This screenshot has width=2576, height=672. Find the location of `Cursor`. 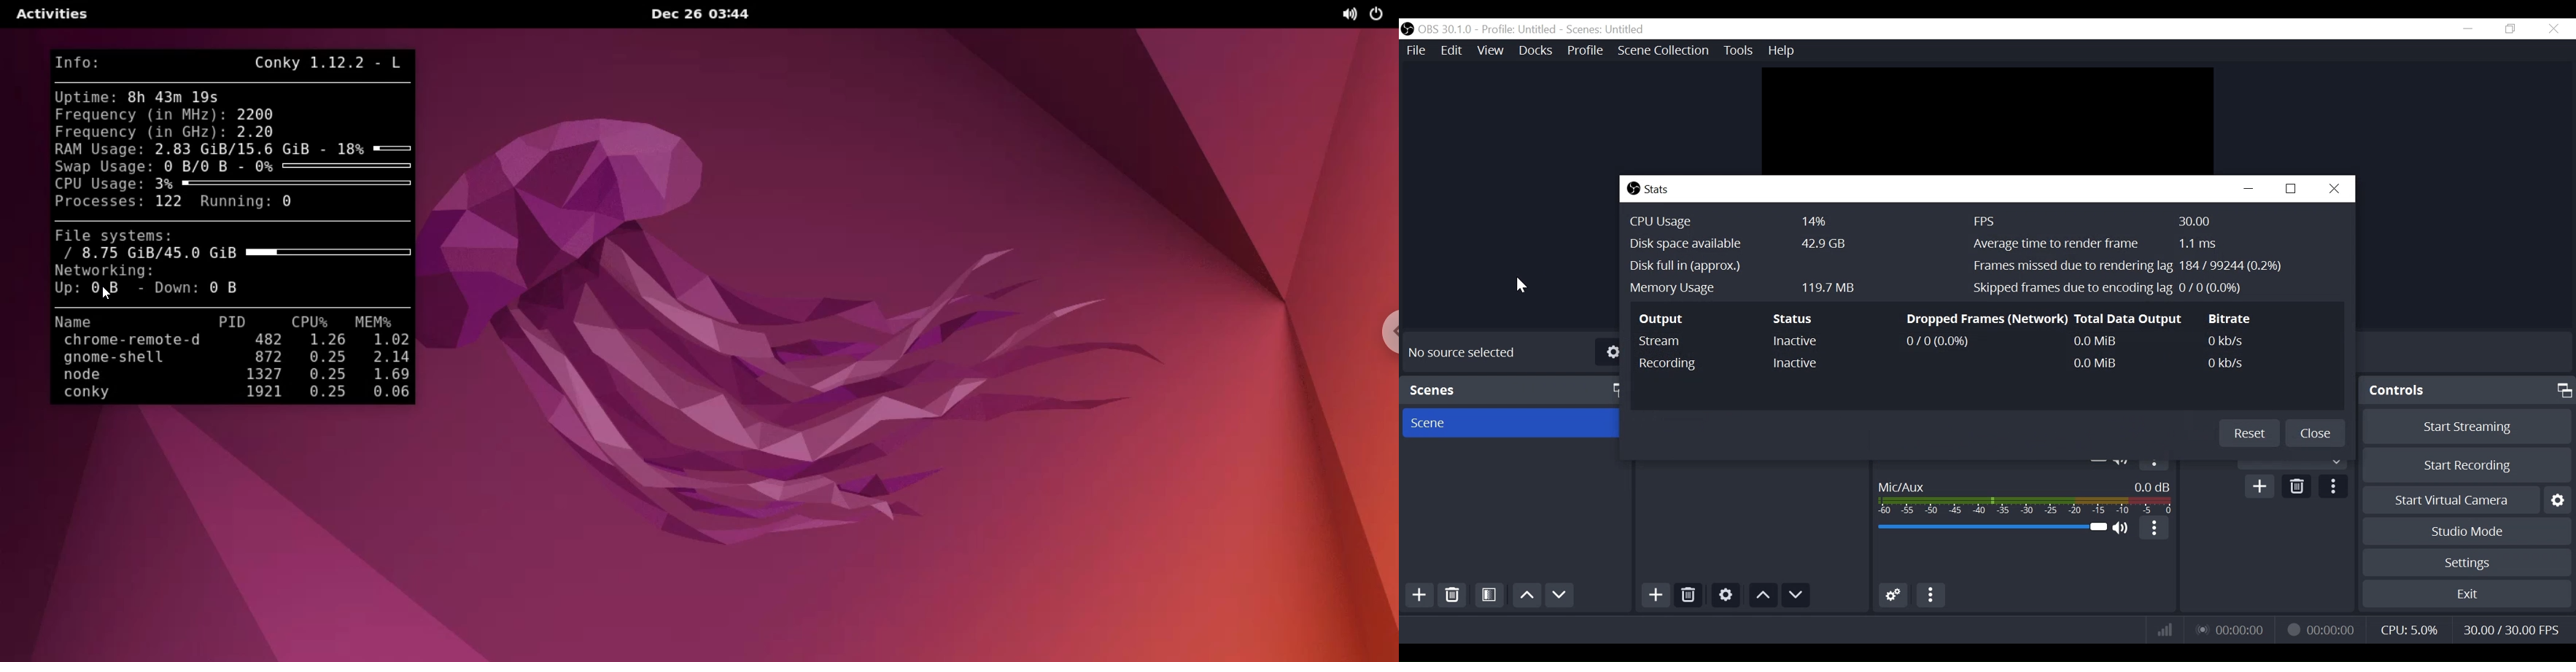

Cursor is located at coordinates (1518, 284).